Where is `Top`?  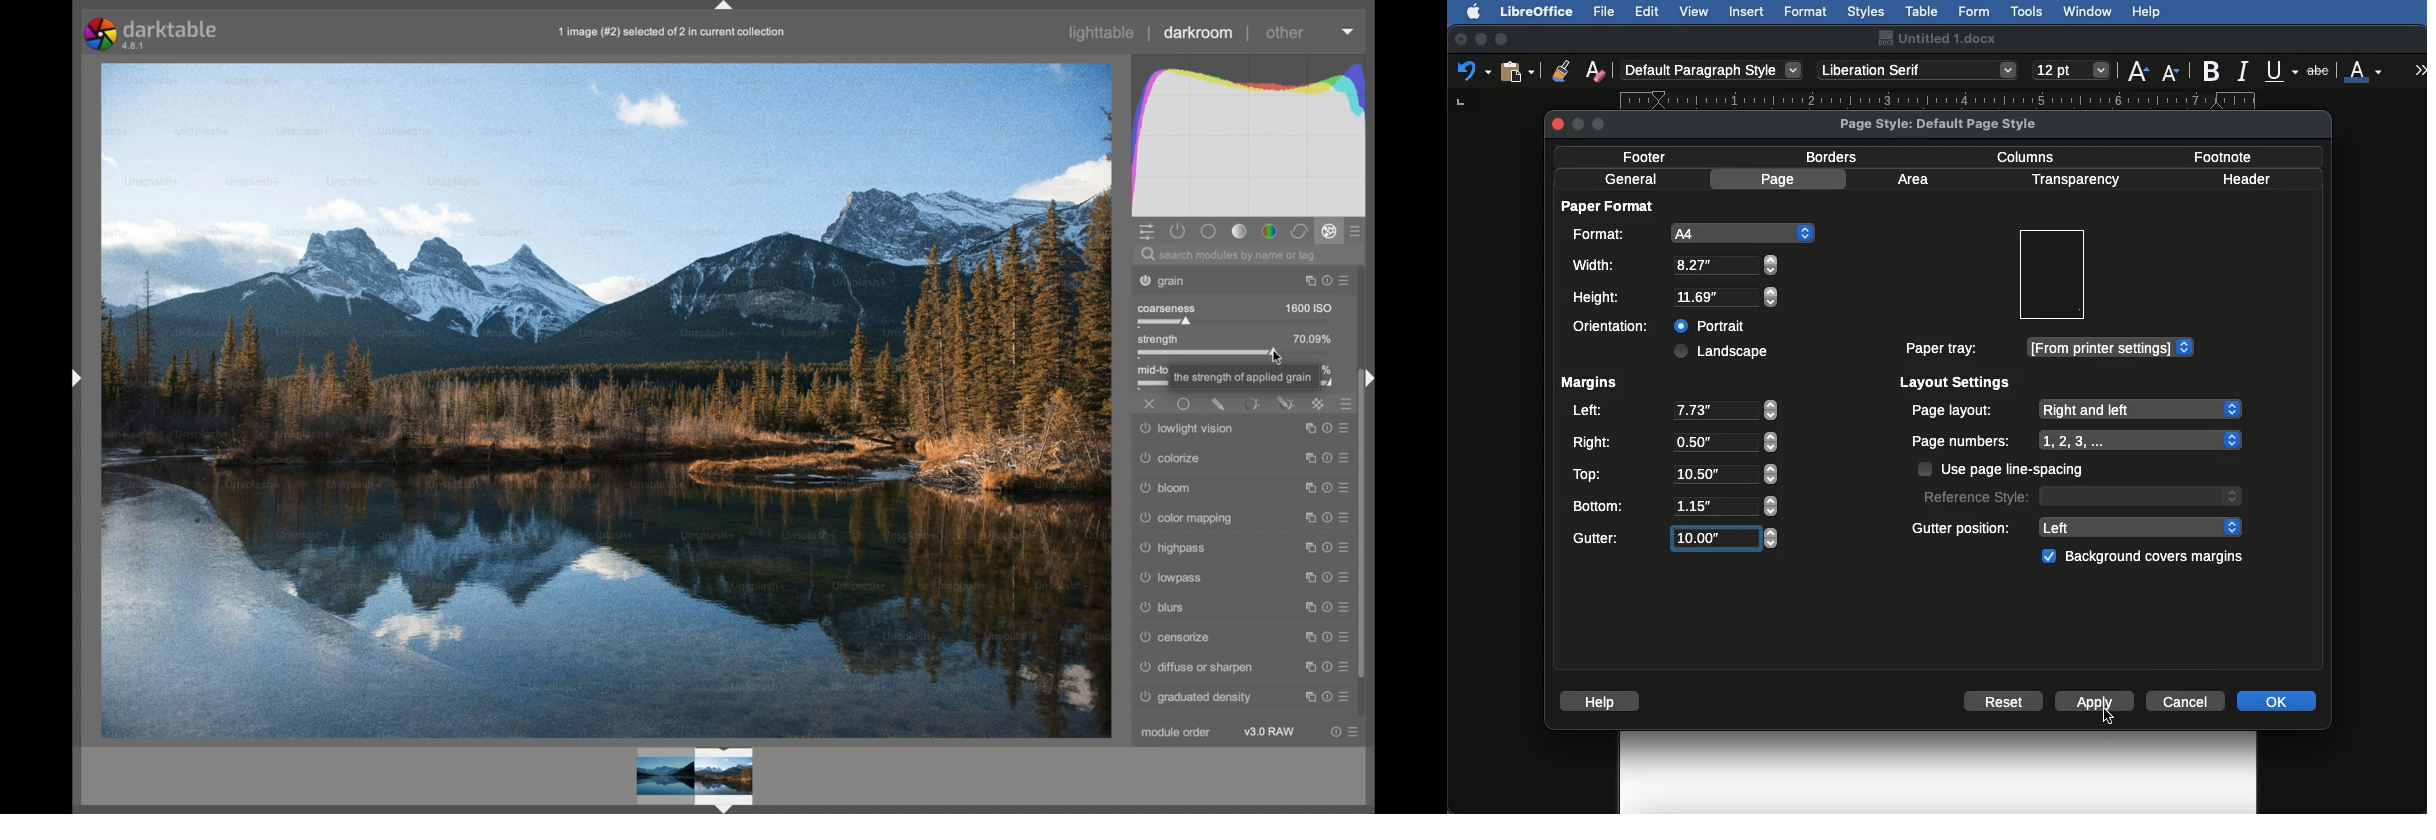
Top is located at coordinates (1672, 474).